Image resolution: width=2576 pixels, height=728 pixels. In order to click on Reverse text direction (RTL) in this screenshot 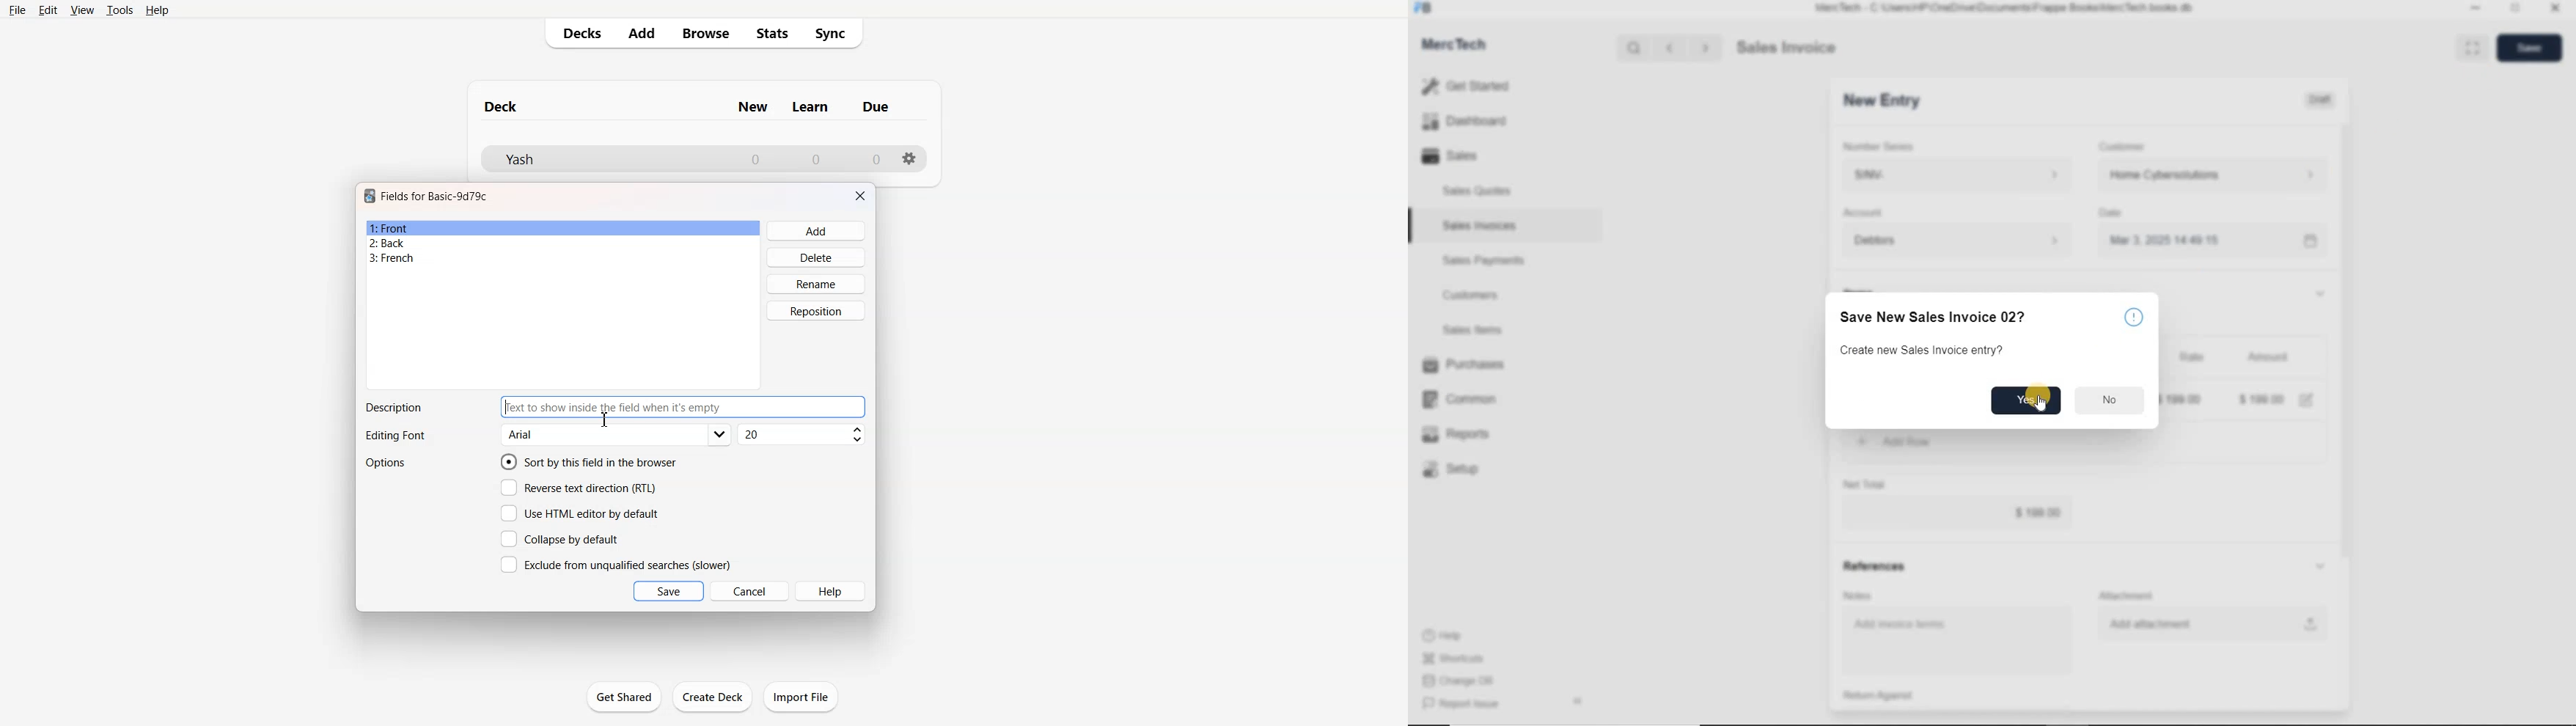, I will do `click(579, 488)`.